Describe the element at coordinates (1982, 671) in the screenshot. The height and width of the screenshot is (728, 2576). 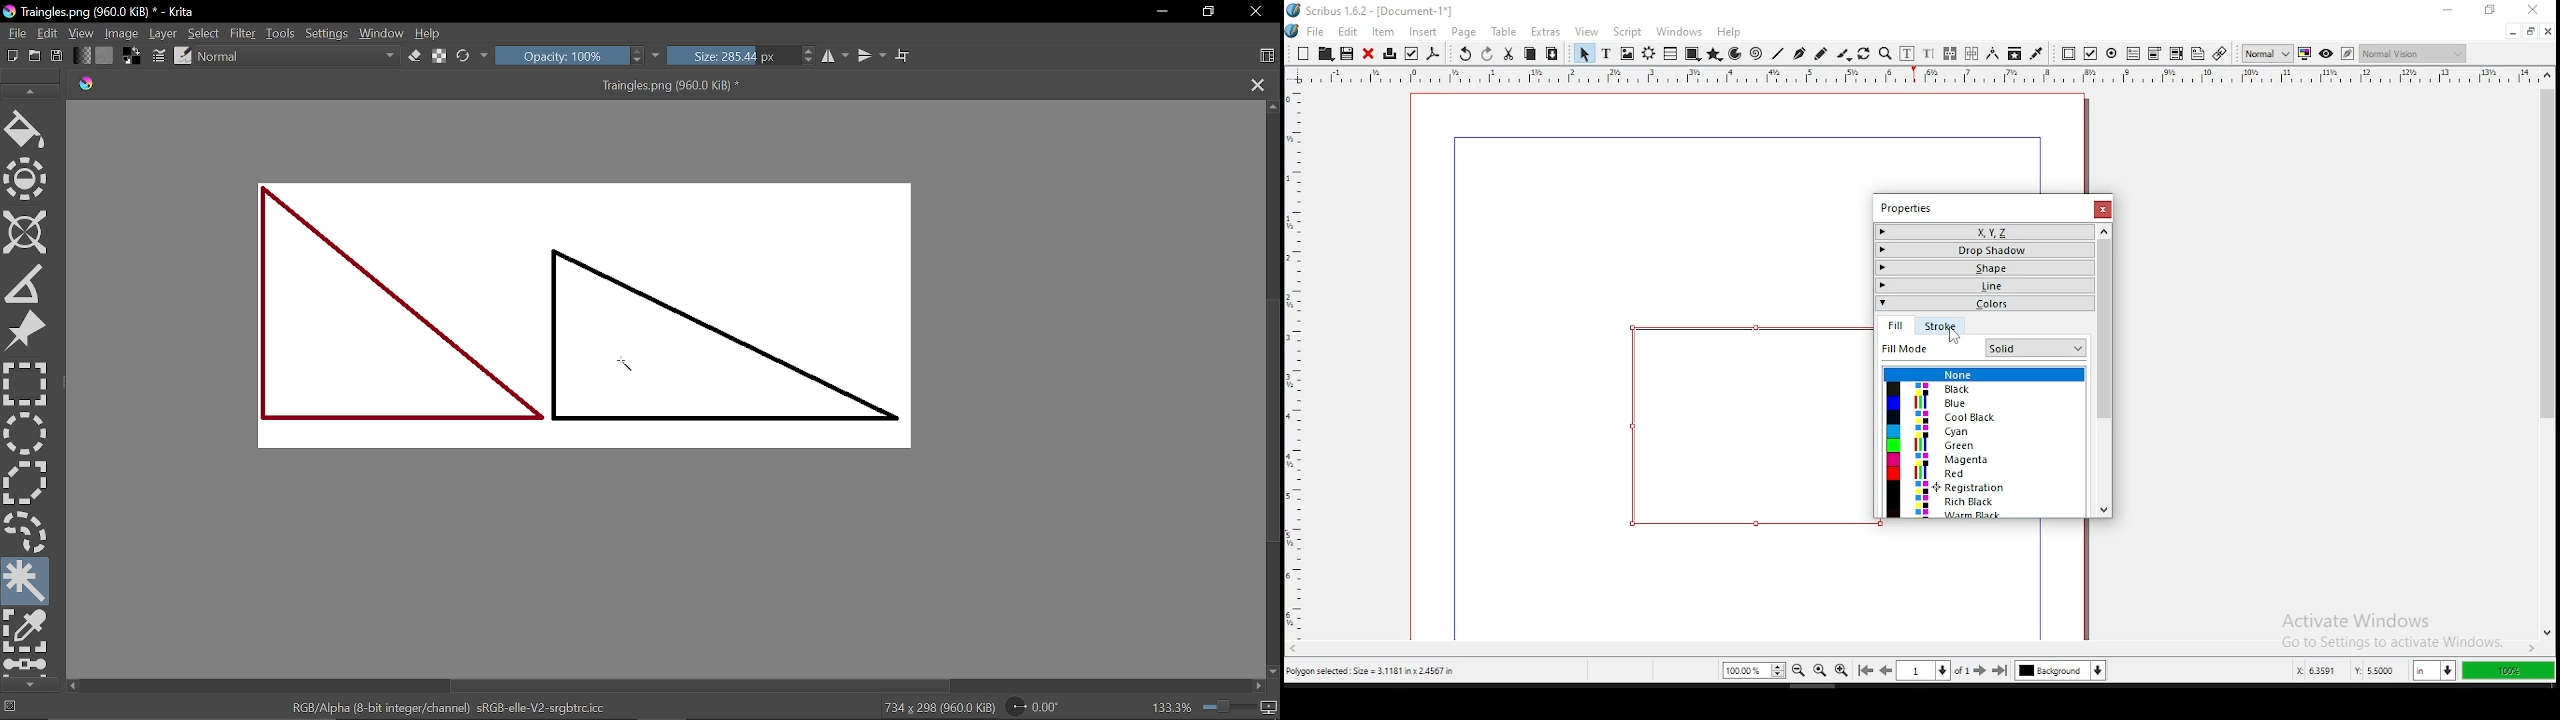
I see `go to next page` at that location.